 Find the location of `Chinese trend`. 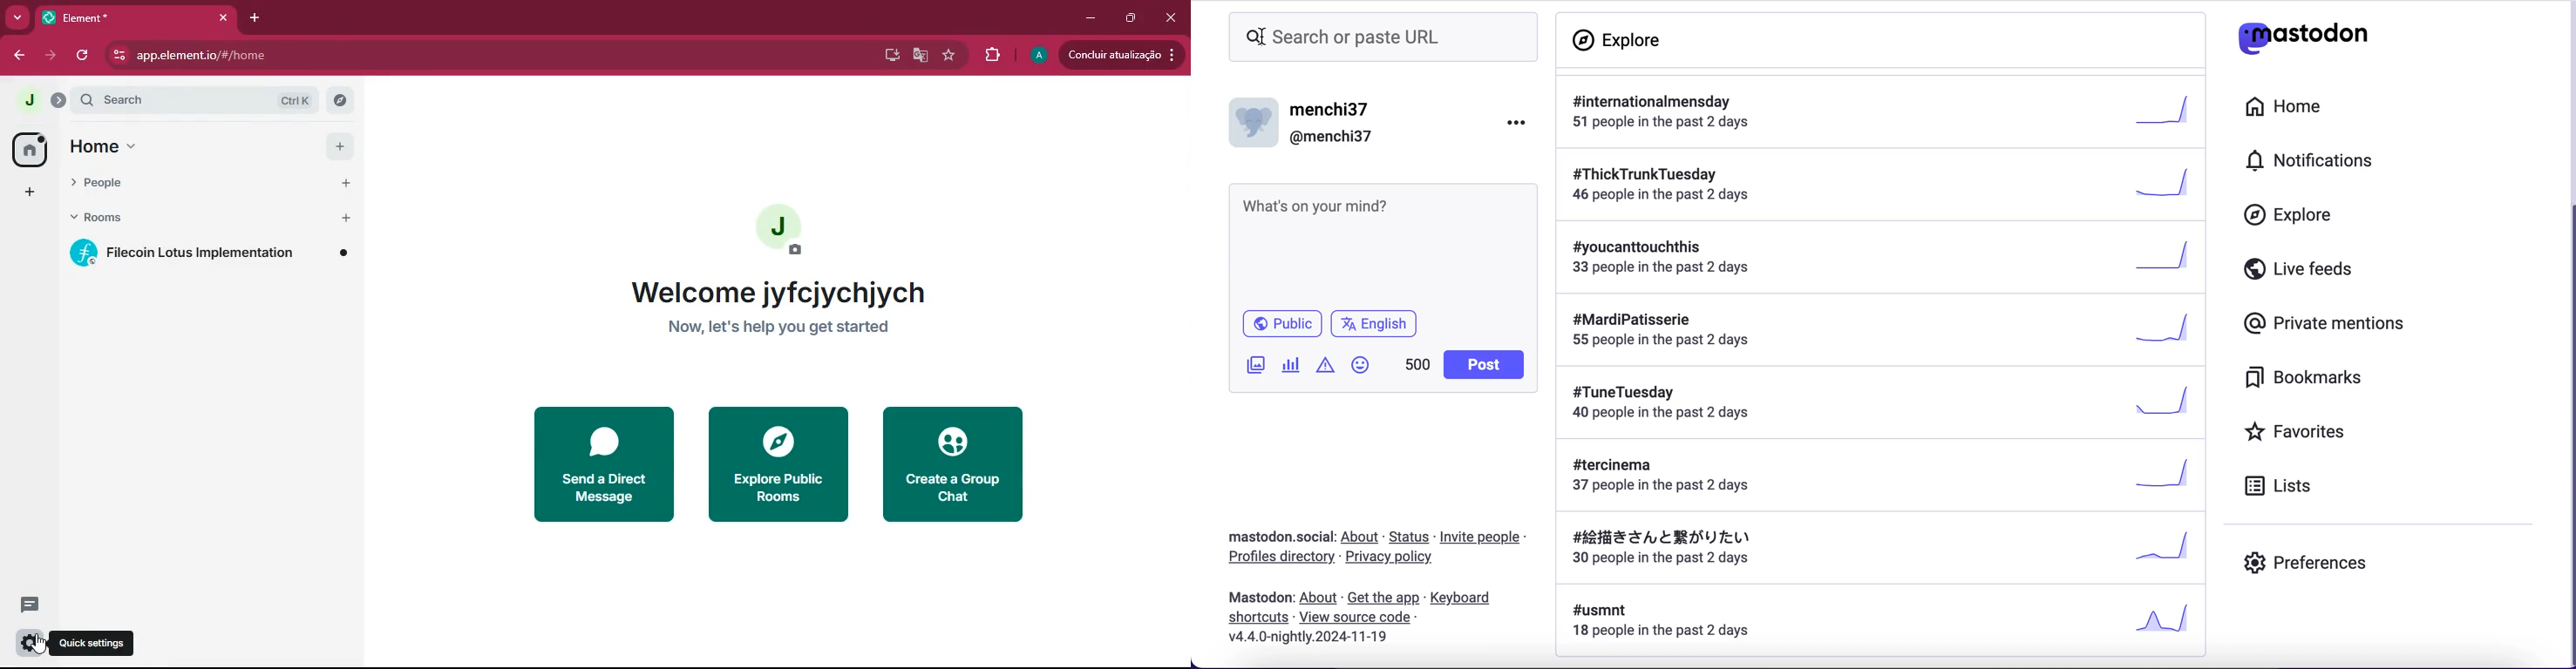

Chinese trend is located at coordinates (1879, 550).